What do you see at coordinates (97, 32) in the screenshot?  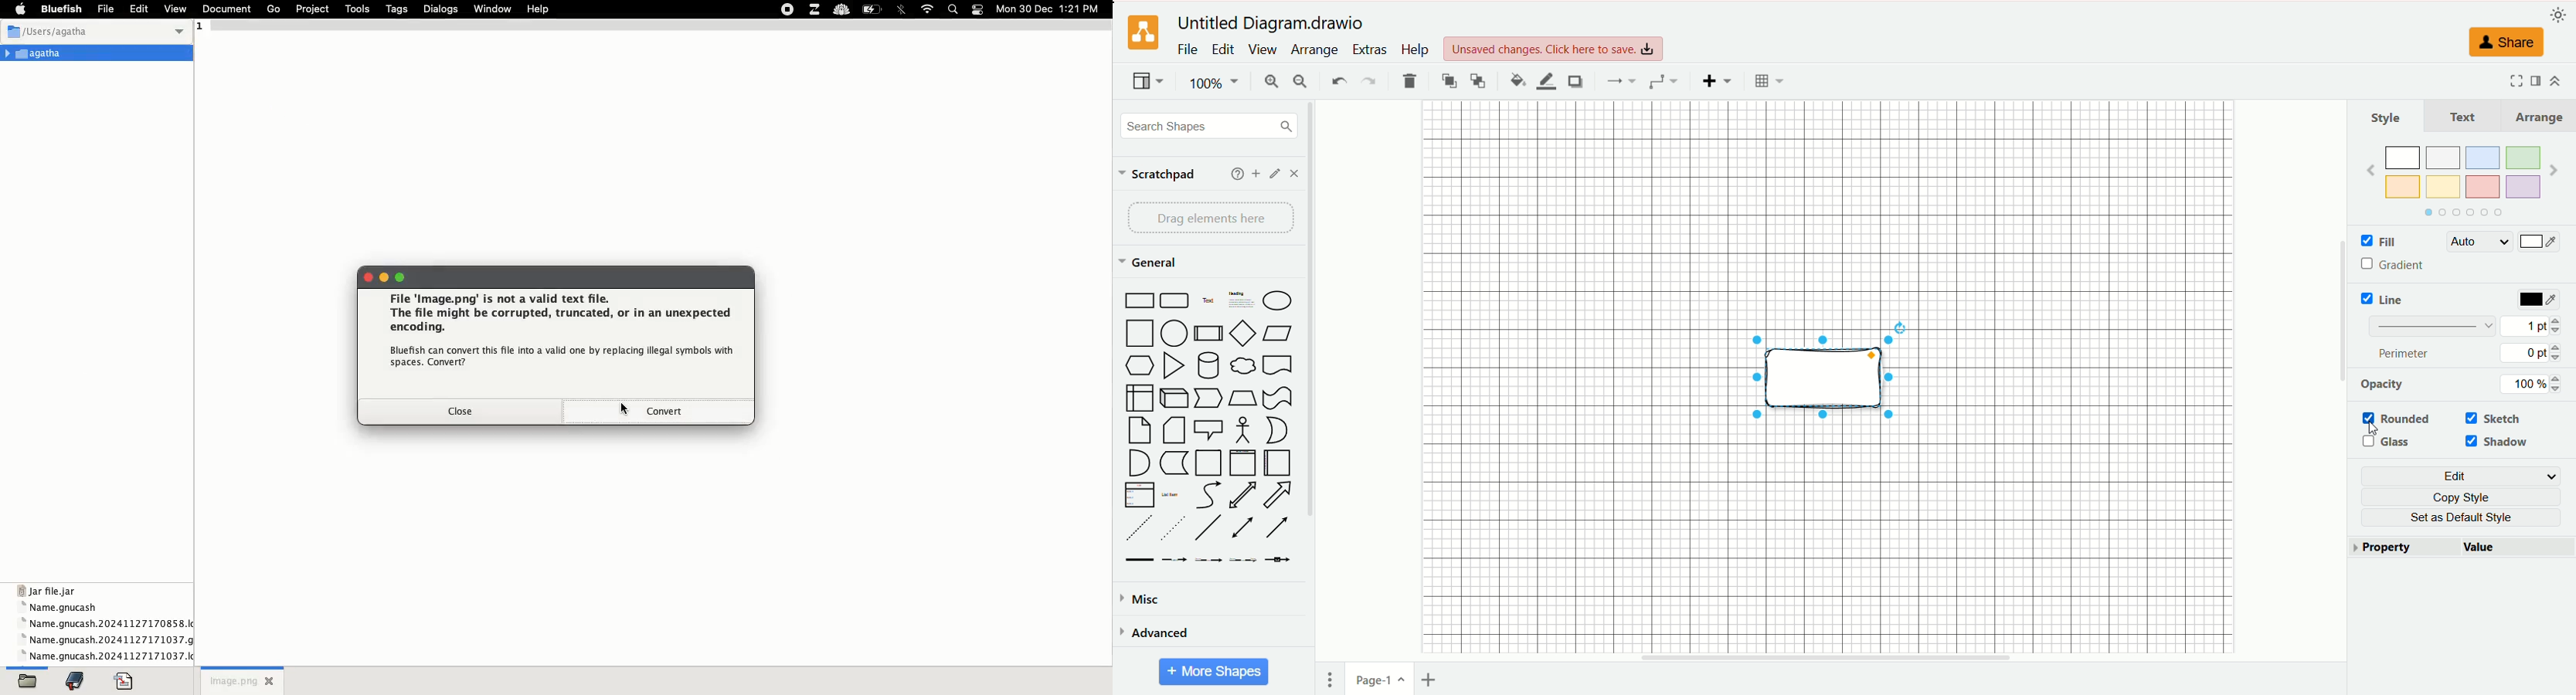 I see `users` at bounding box center [97, 32].